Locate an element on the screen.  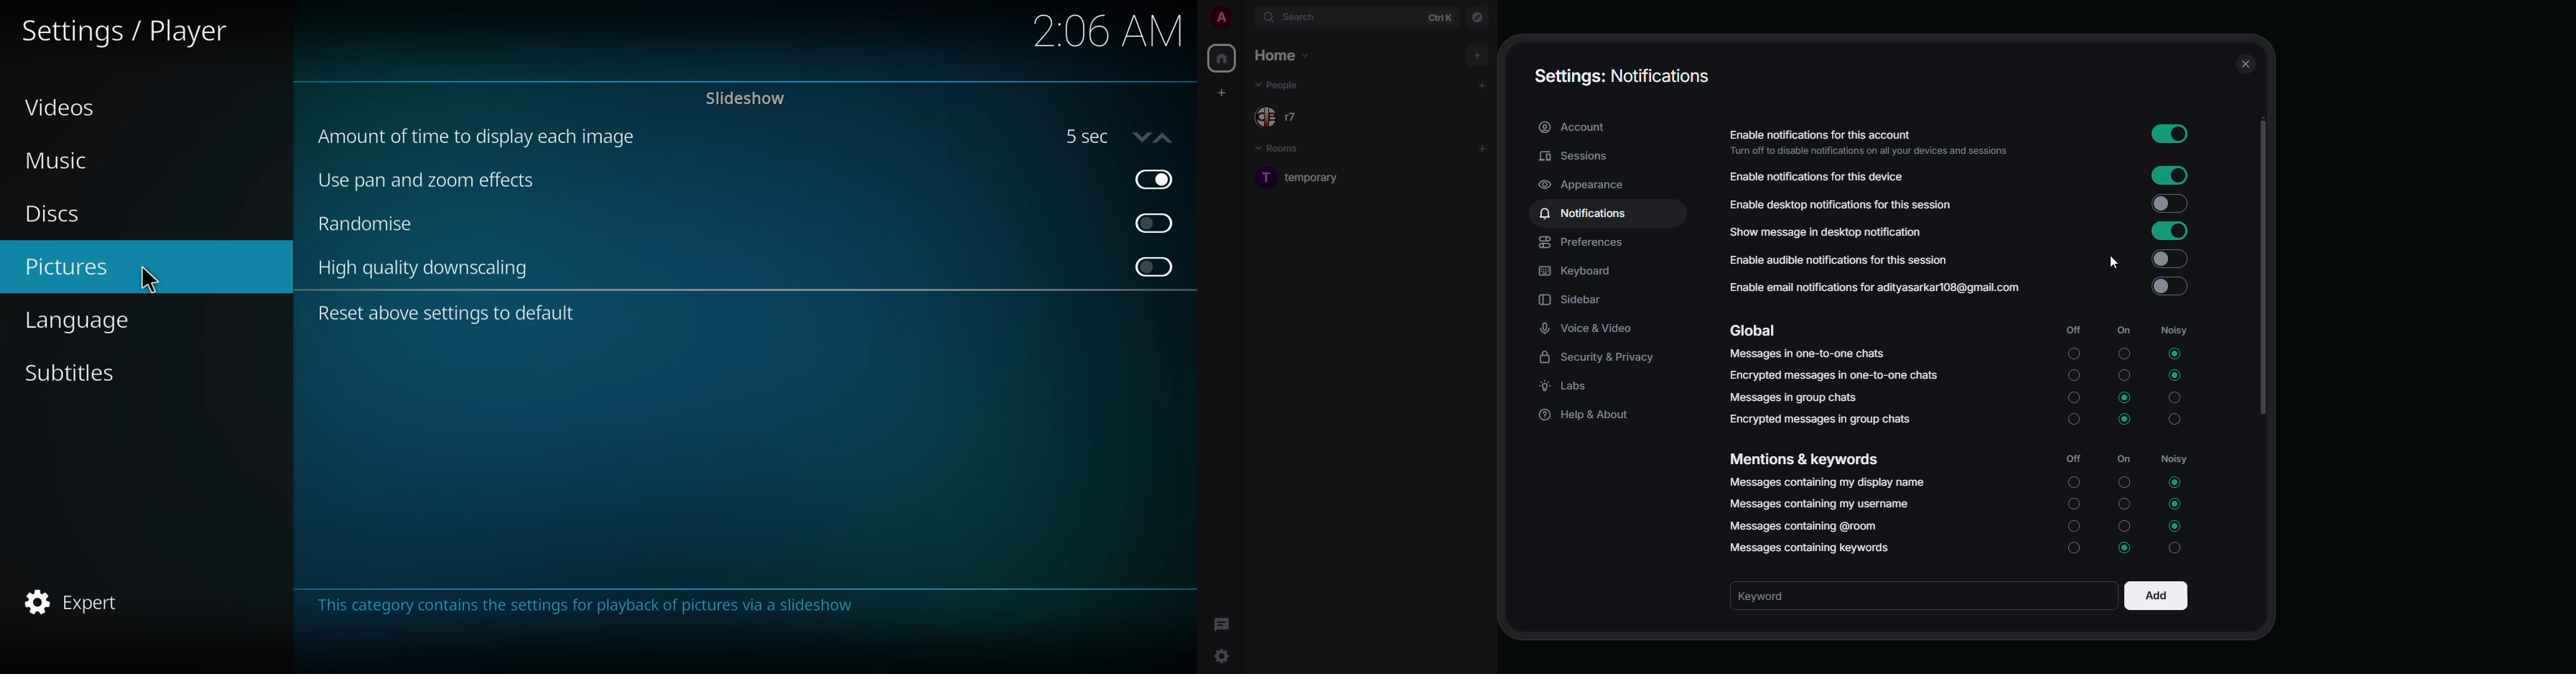
On Unselected is located at coordinates (2124, 375).